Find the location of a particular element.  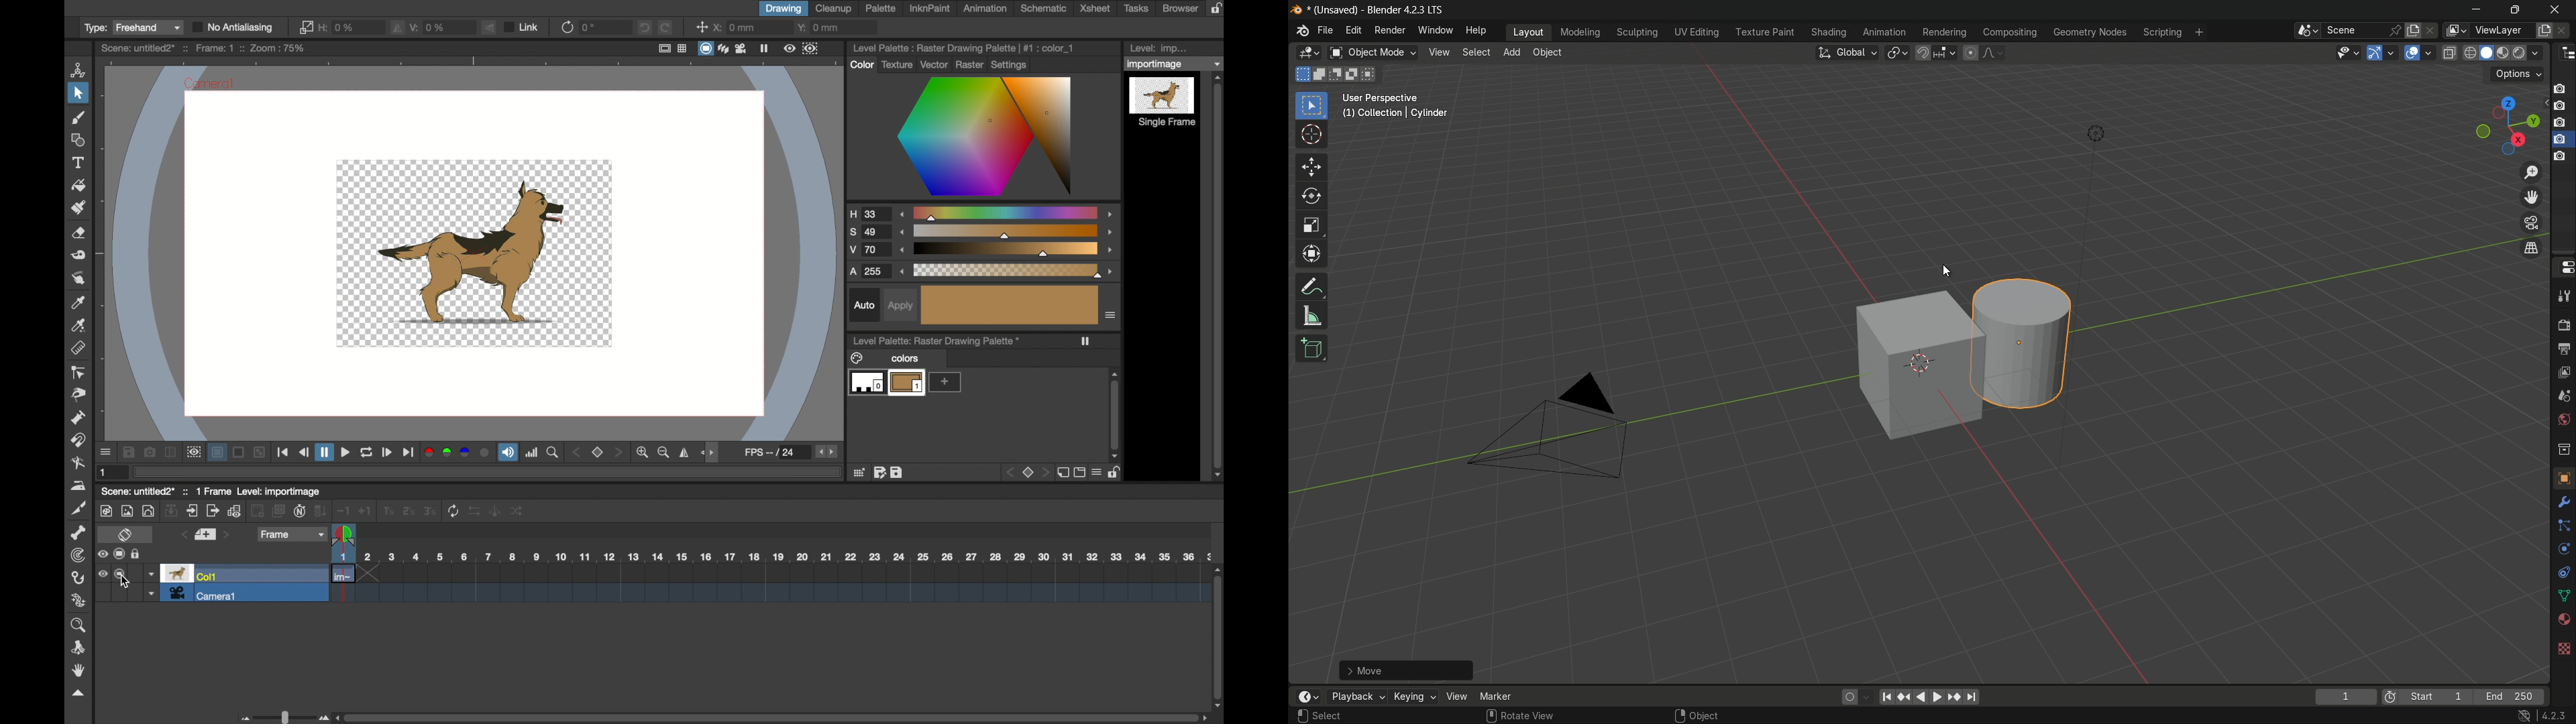

1 is located at coordinates (387, 511).